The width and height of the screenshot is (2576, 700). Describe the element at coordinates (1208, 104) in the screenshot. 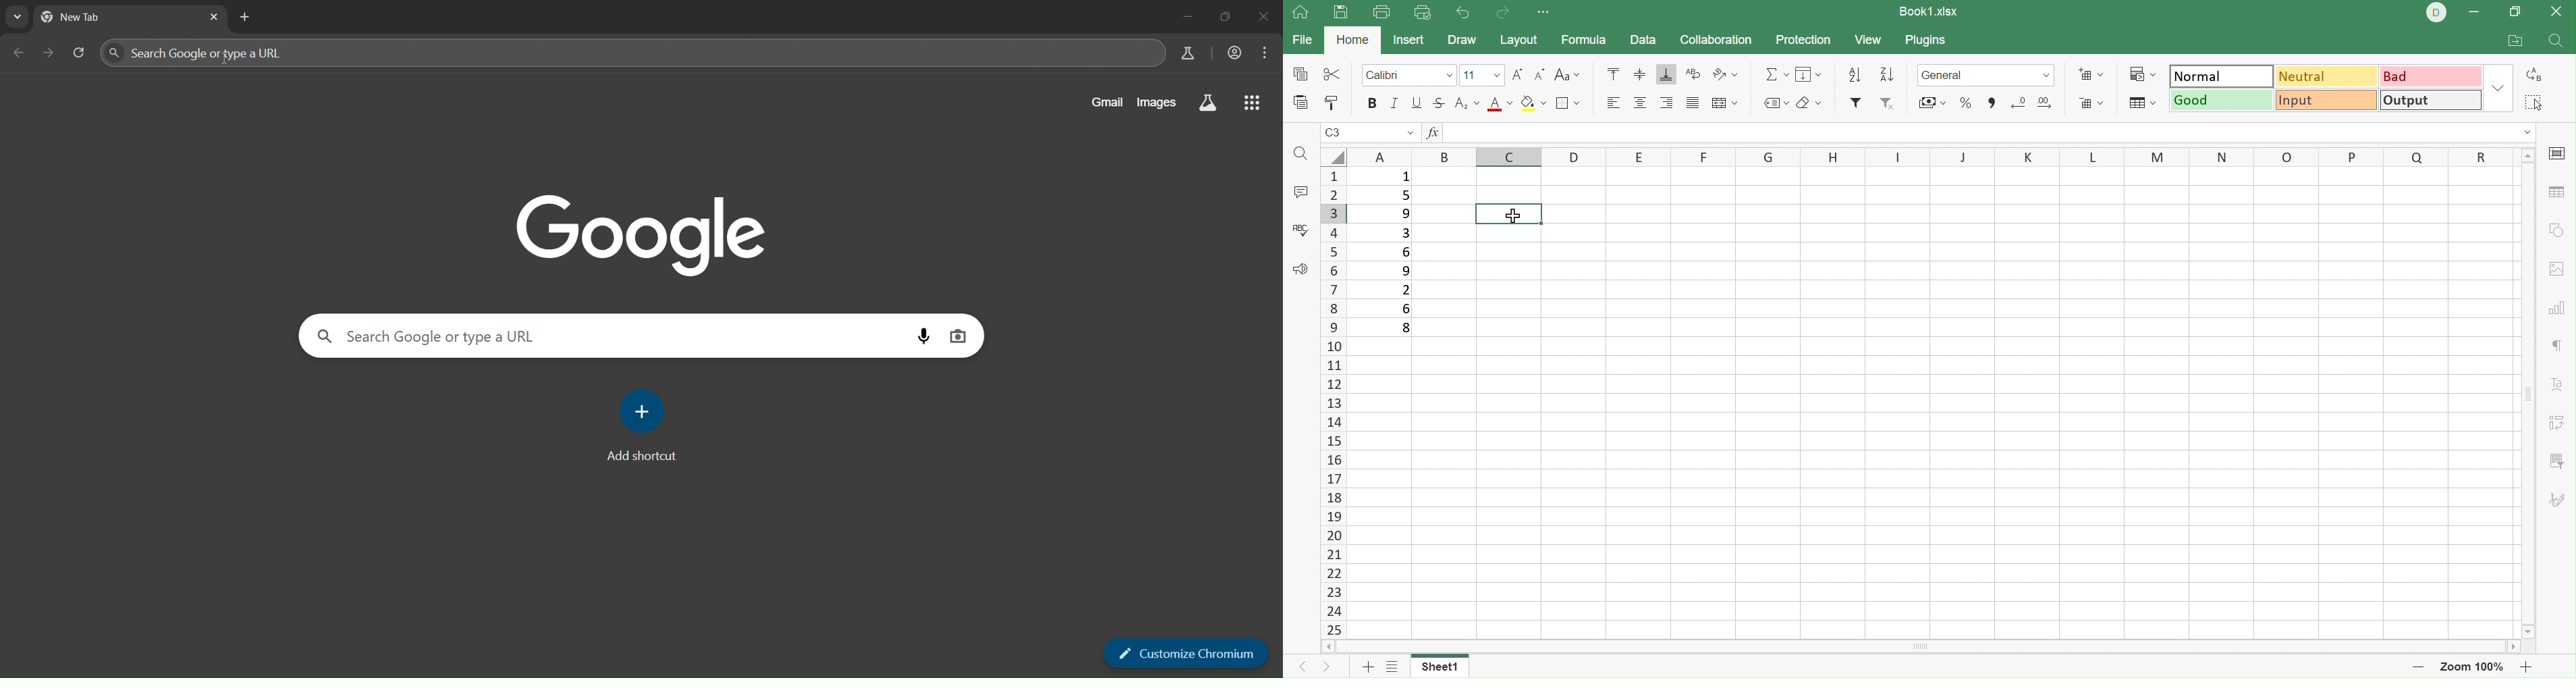

I see `search labs` at that location.